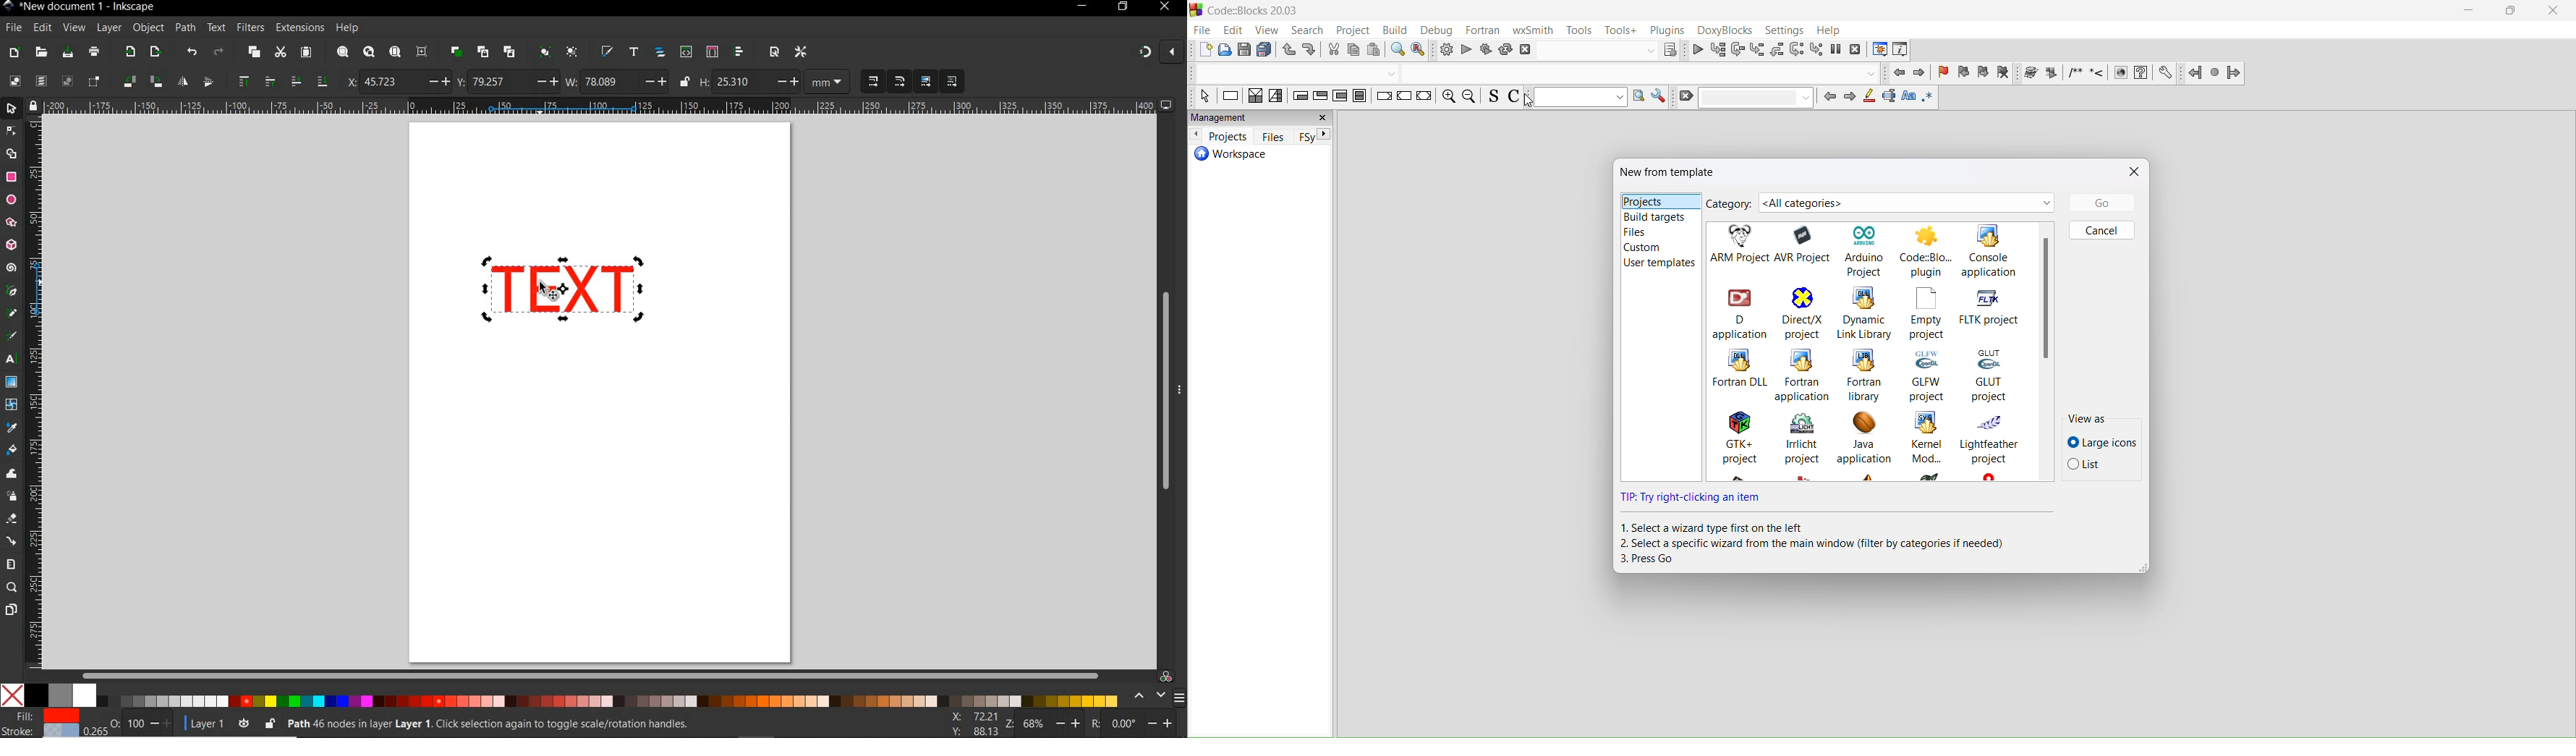 The width and height of the screenshot is (2576, 756). What do you see at coordinates (249, 26) in the screenshot?
I see `FILTERS` at bounding box center [249, 26].